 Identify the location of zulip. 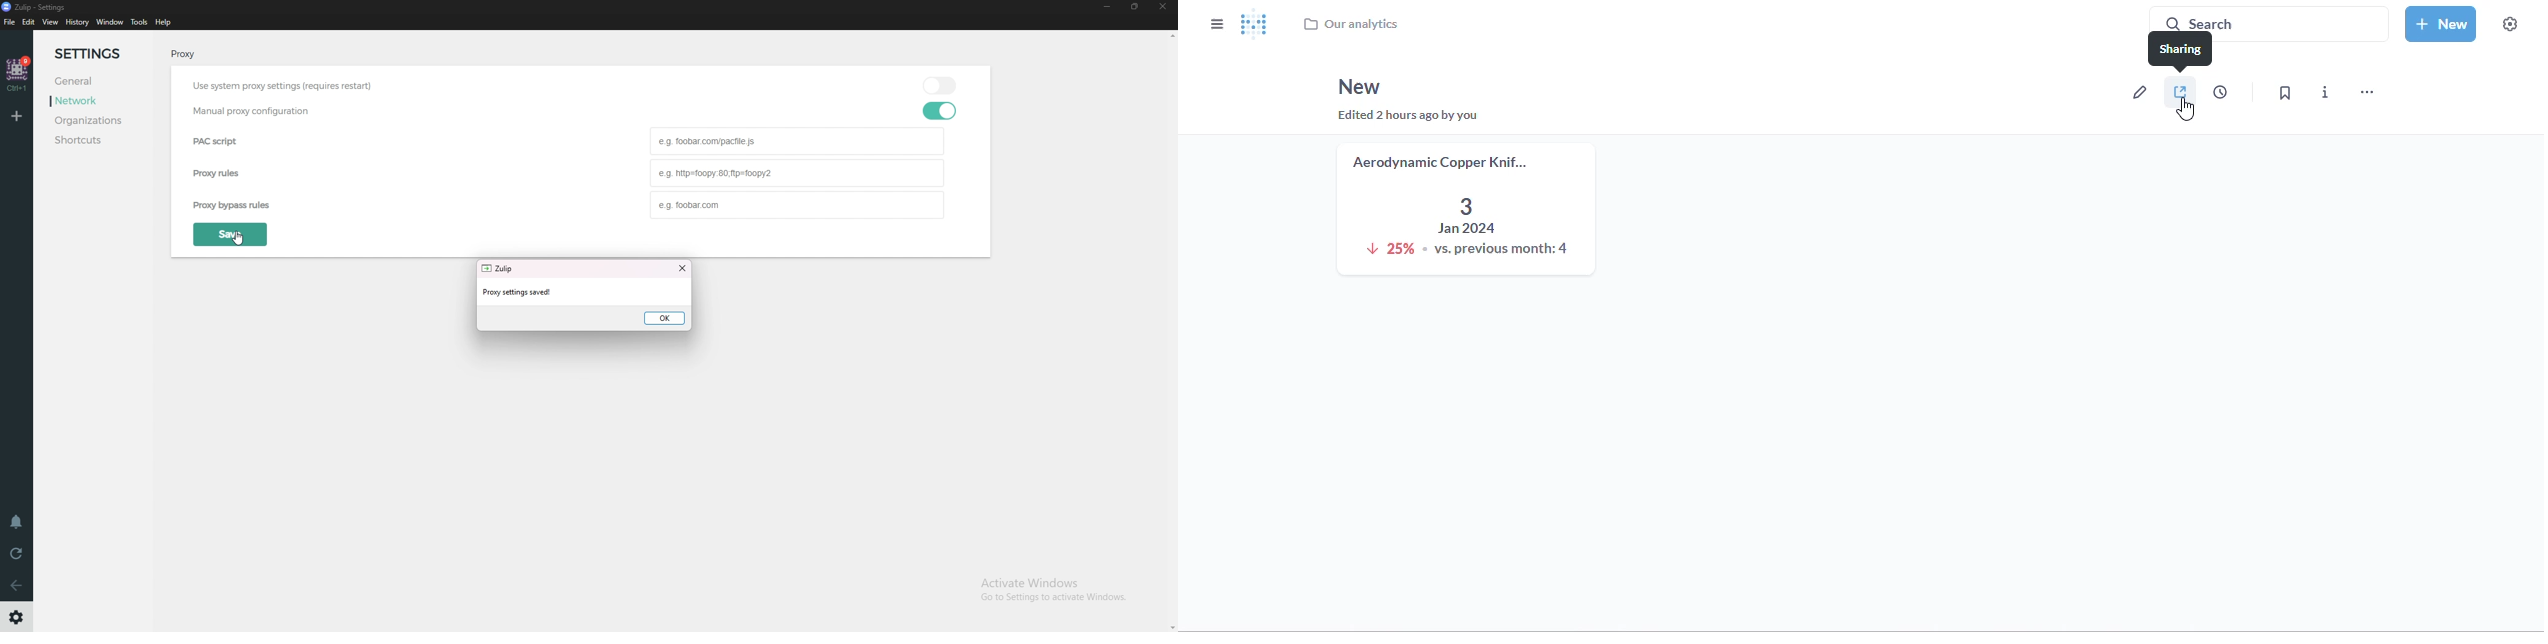
(500, 269).